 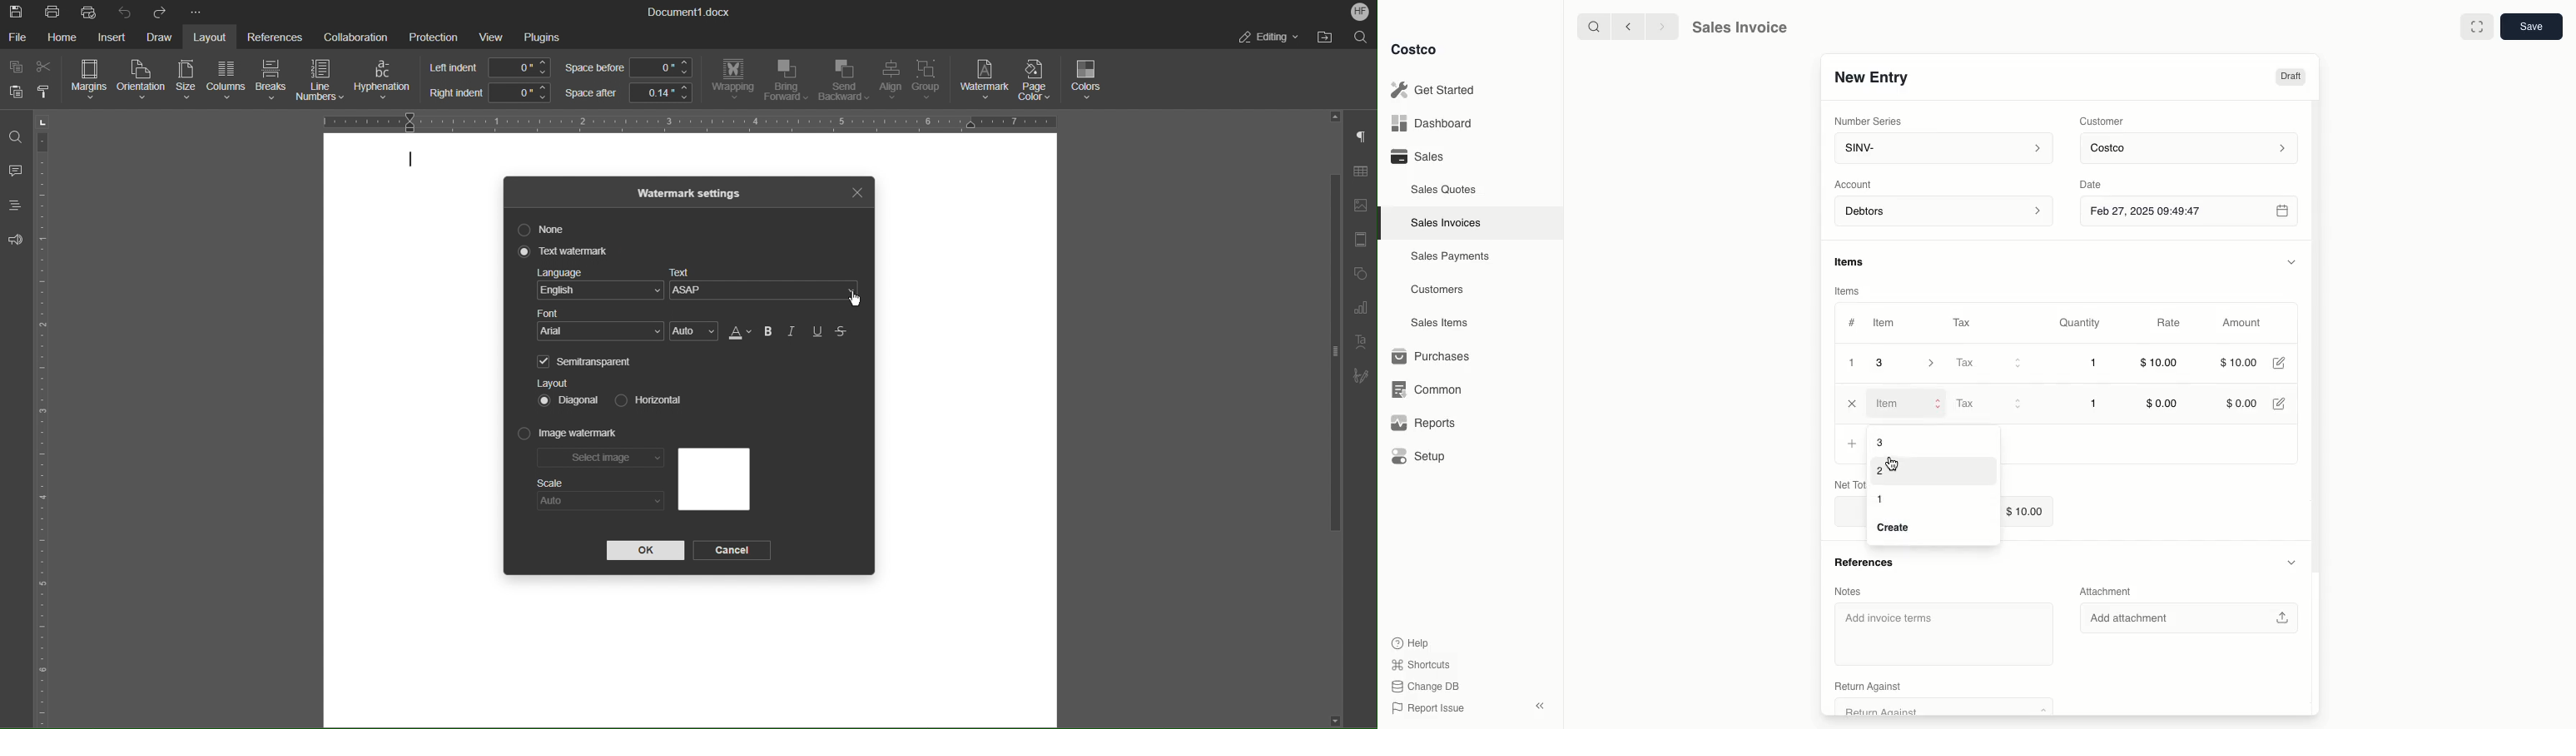 I want to click on $0.00, so click(x=2241, y=404).